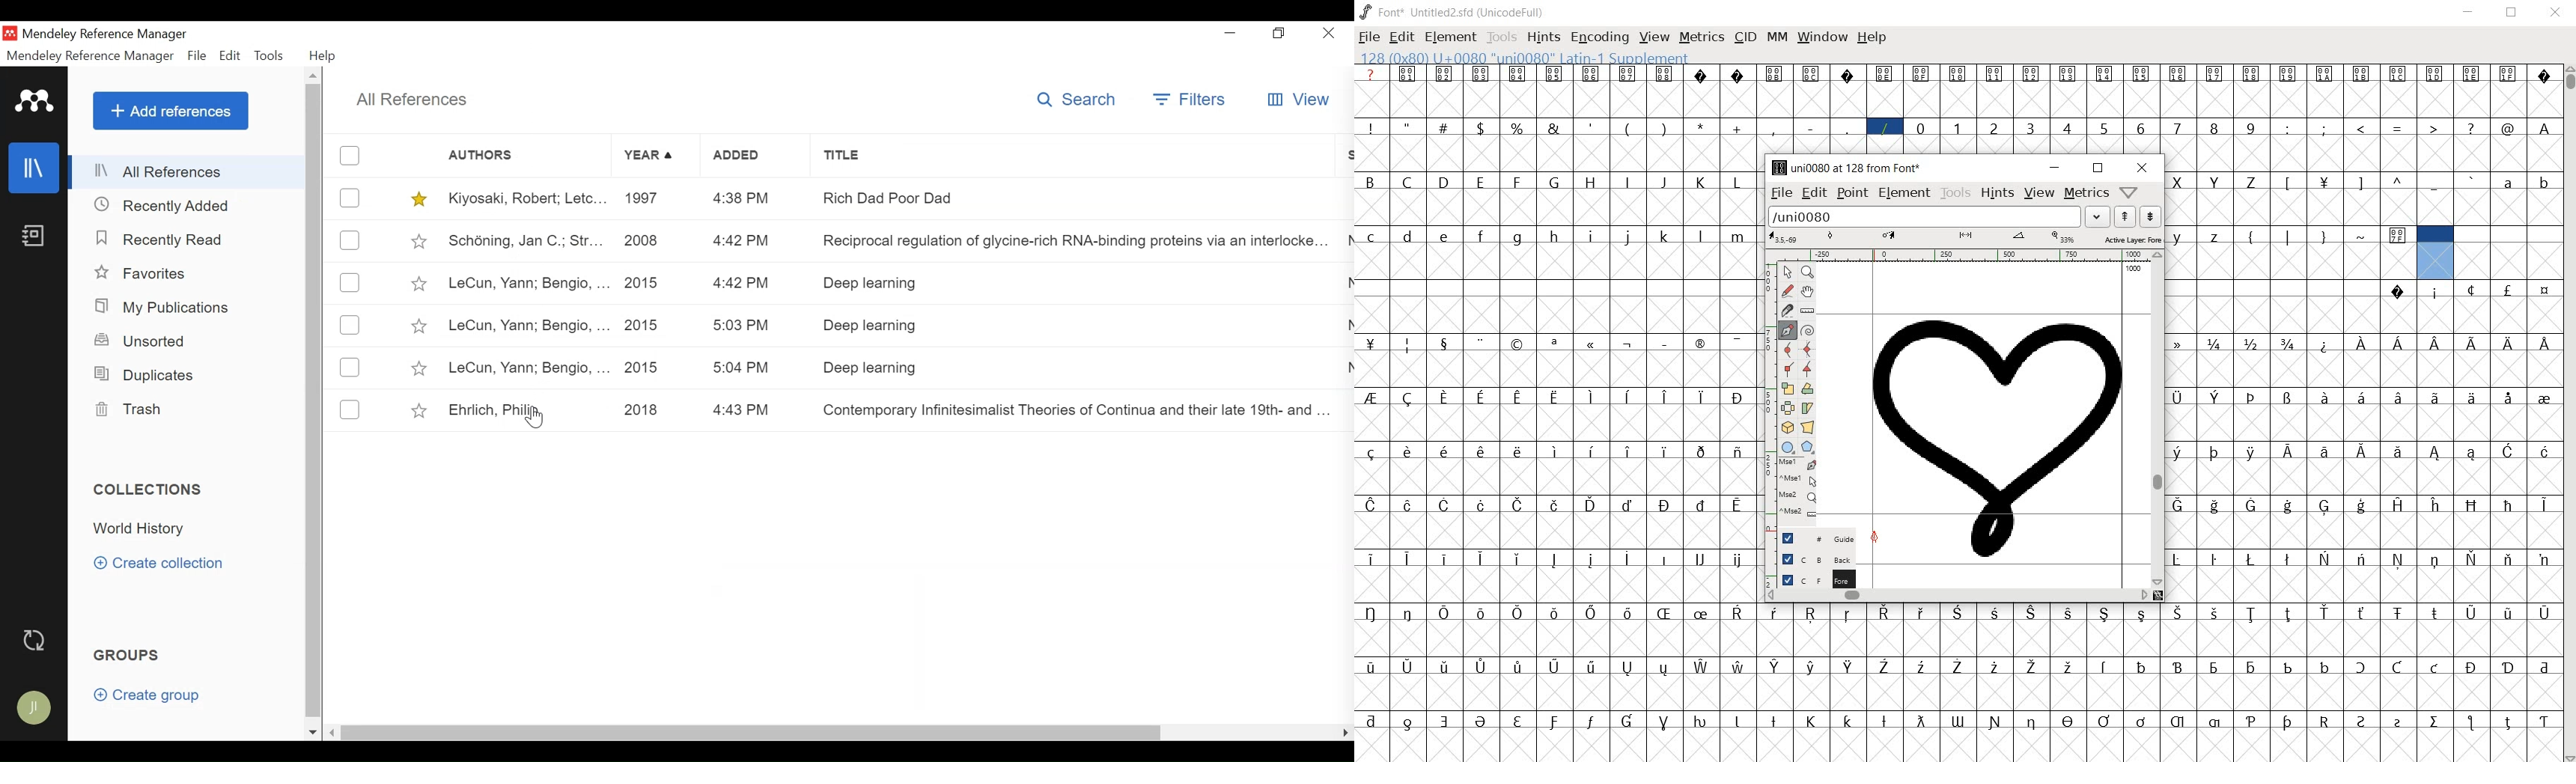 The height and width of the screenshot is (784, 2576). Describe the element at coordinates (2214, 560) in the screenshot. I see `glyph` at that location.